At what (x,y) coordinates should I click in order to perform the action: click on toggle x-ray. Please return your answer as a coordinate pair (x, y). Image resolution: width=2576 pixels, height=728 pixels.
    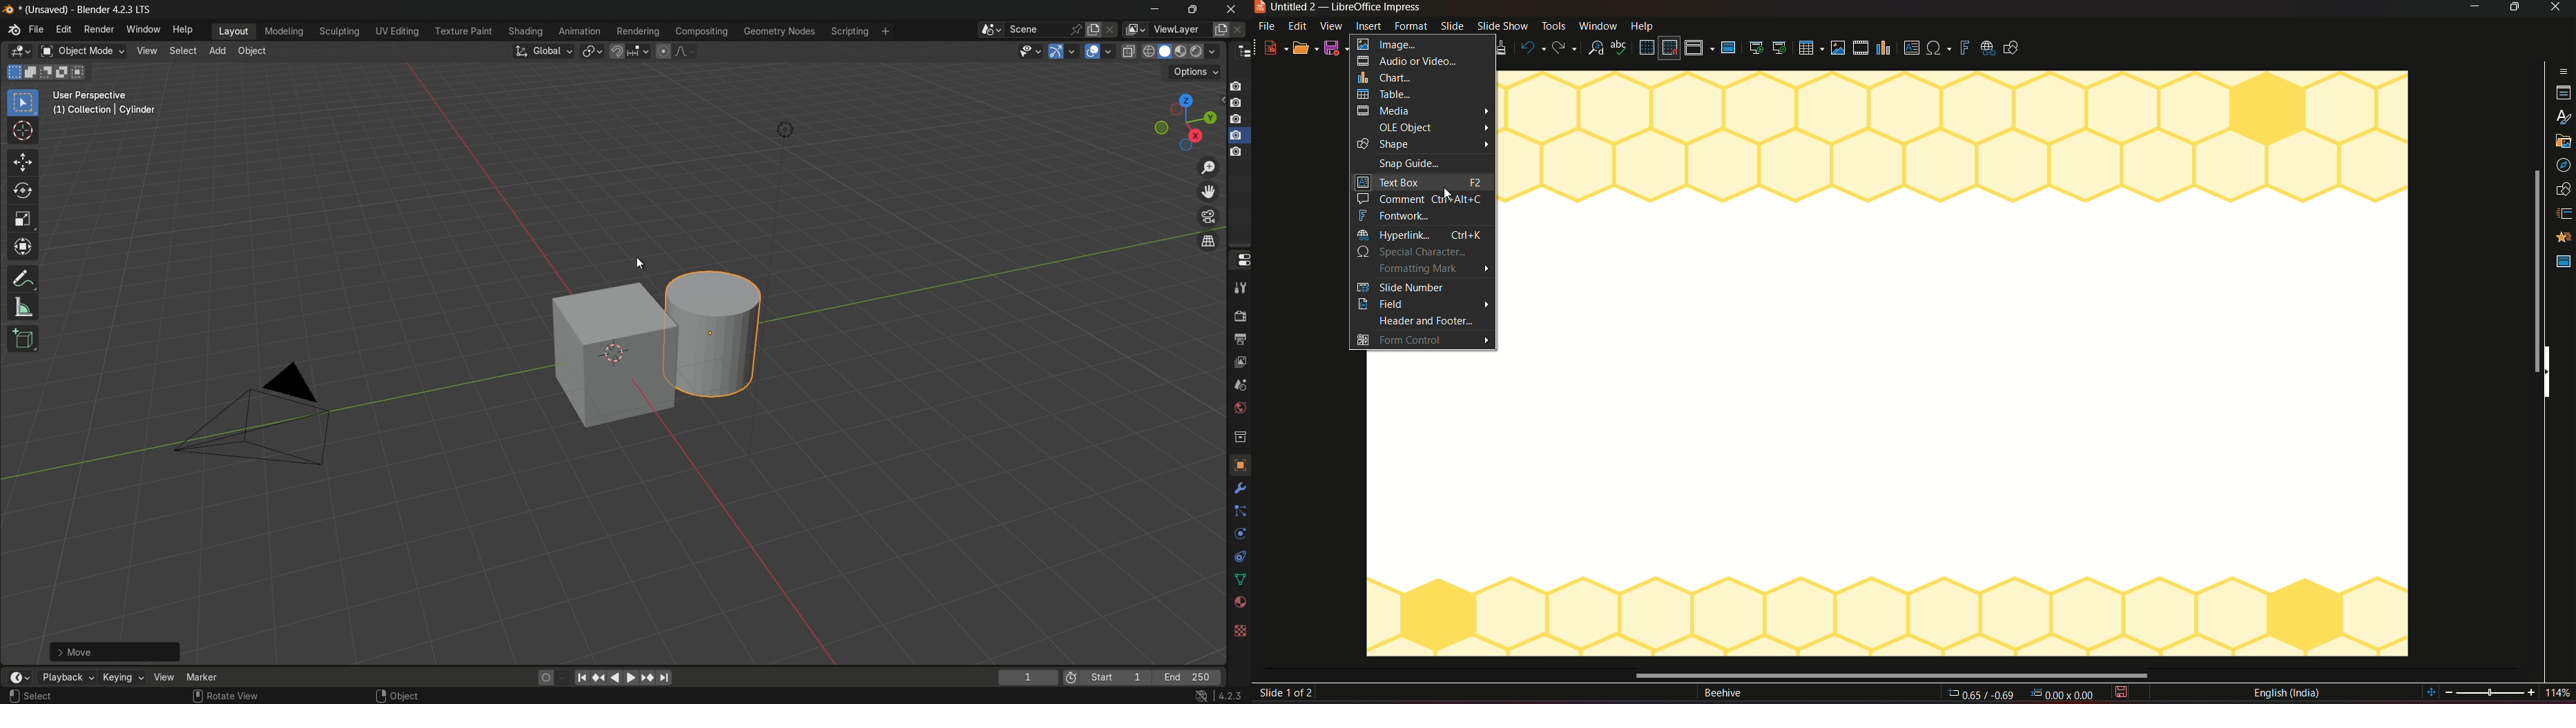
    Looking at the image, I should click on (1129, 51).